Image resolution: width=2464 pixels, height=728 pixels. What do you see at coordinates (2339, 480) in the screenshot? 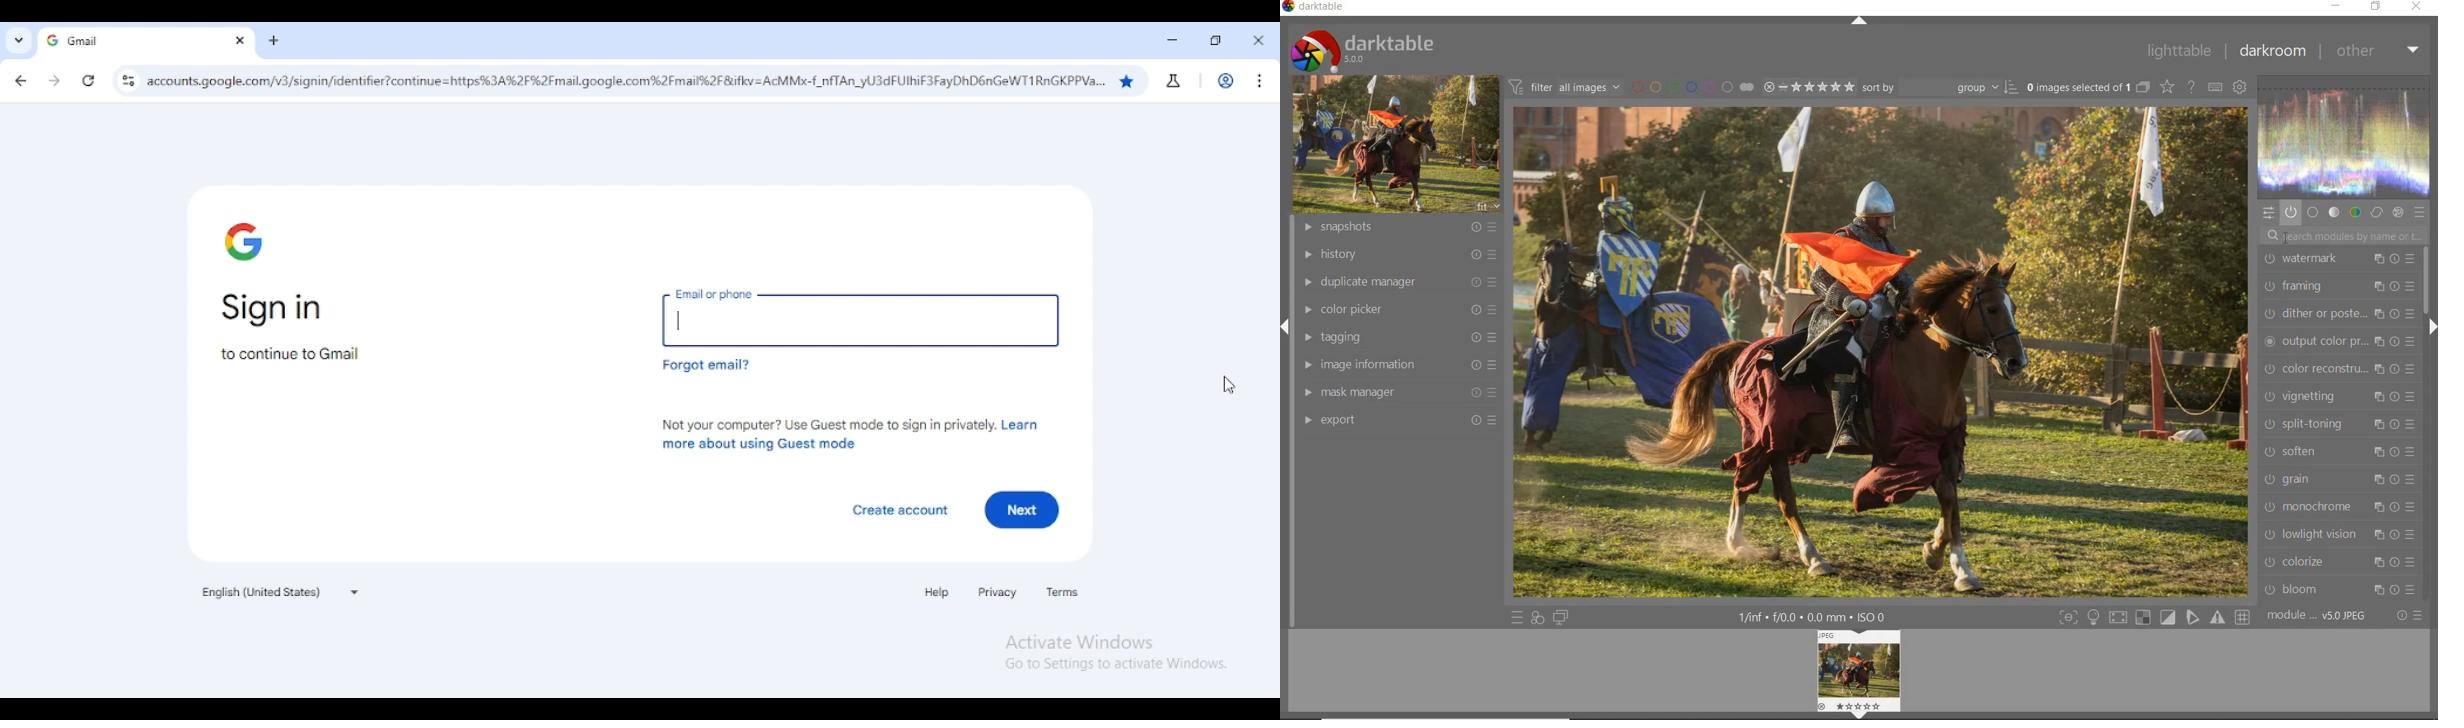
I see `grain` at bounding box center [2339, 480].